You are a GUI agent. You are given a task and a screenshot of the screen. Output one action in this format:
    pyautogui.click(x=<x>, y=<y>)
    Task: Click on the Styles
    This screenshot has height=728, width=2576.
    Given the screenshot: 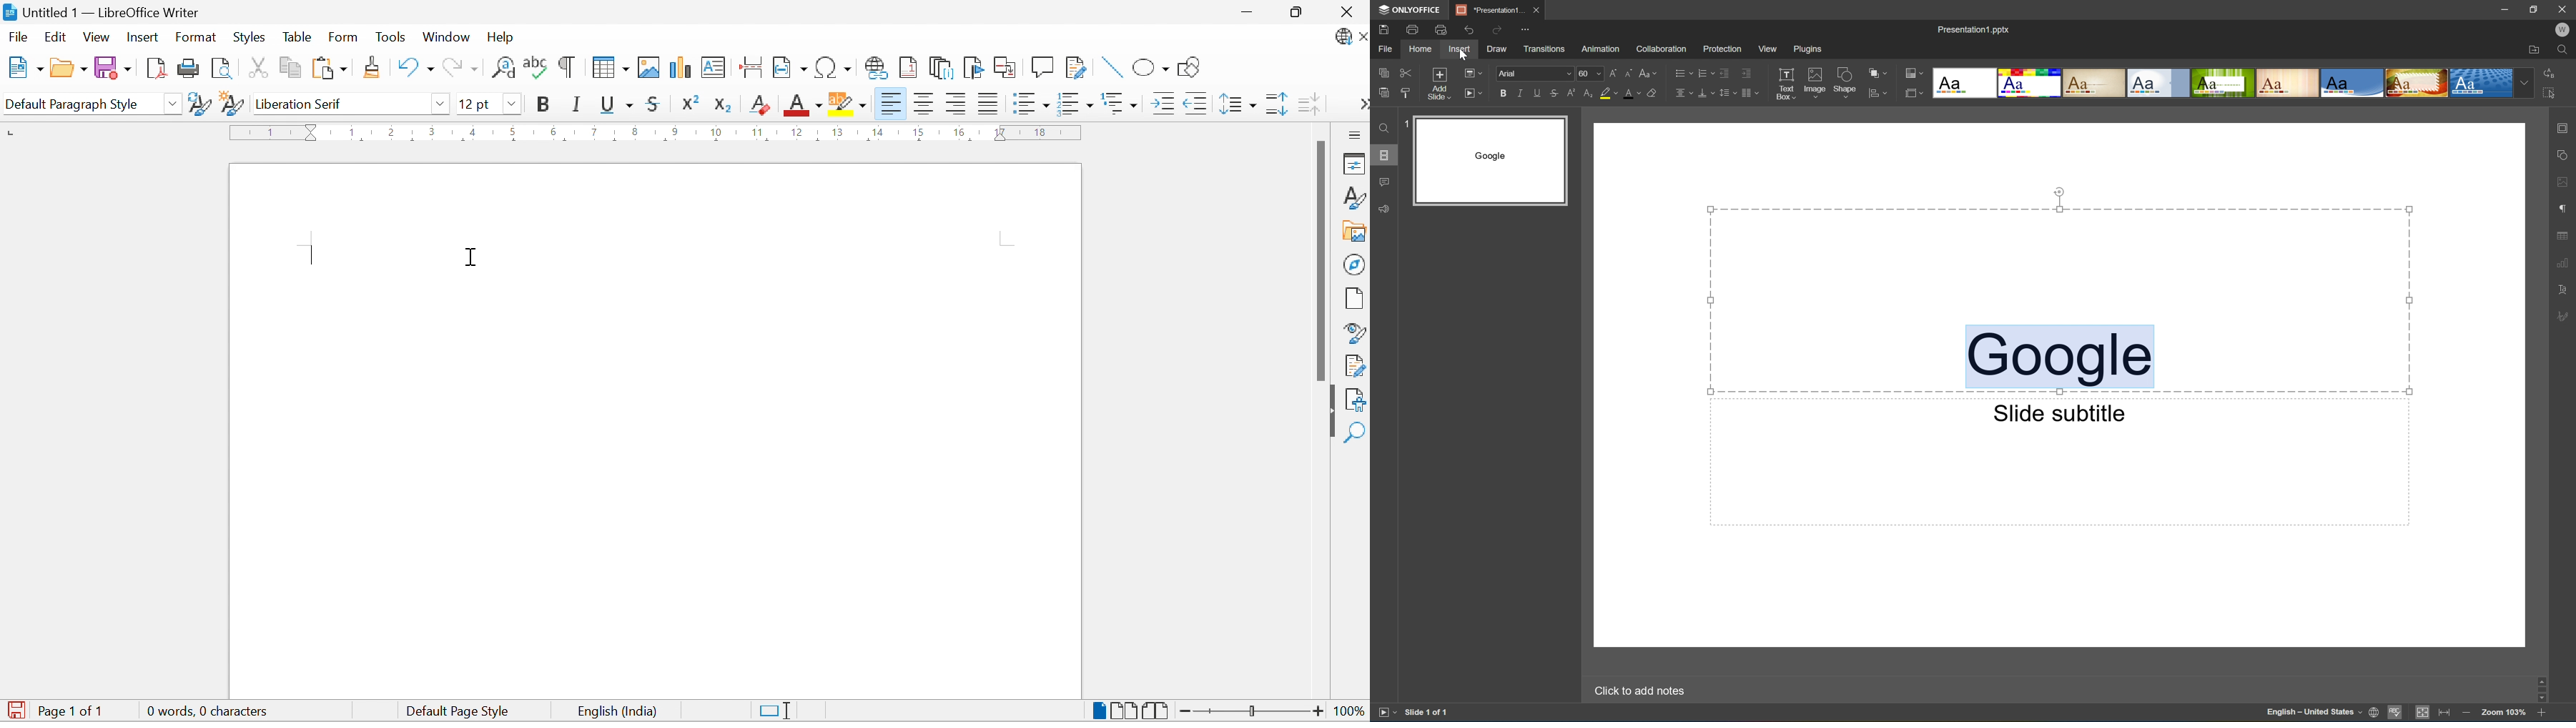 What is the action you would take?
    pyautogui.click(x=1353, y=196)
    